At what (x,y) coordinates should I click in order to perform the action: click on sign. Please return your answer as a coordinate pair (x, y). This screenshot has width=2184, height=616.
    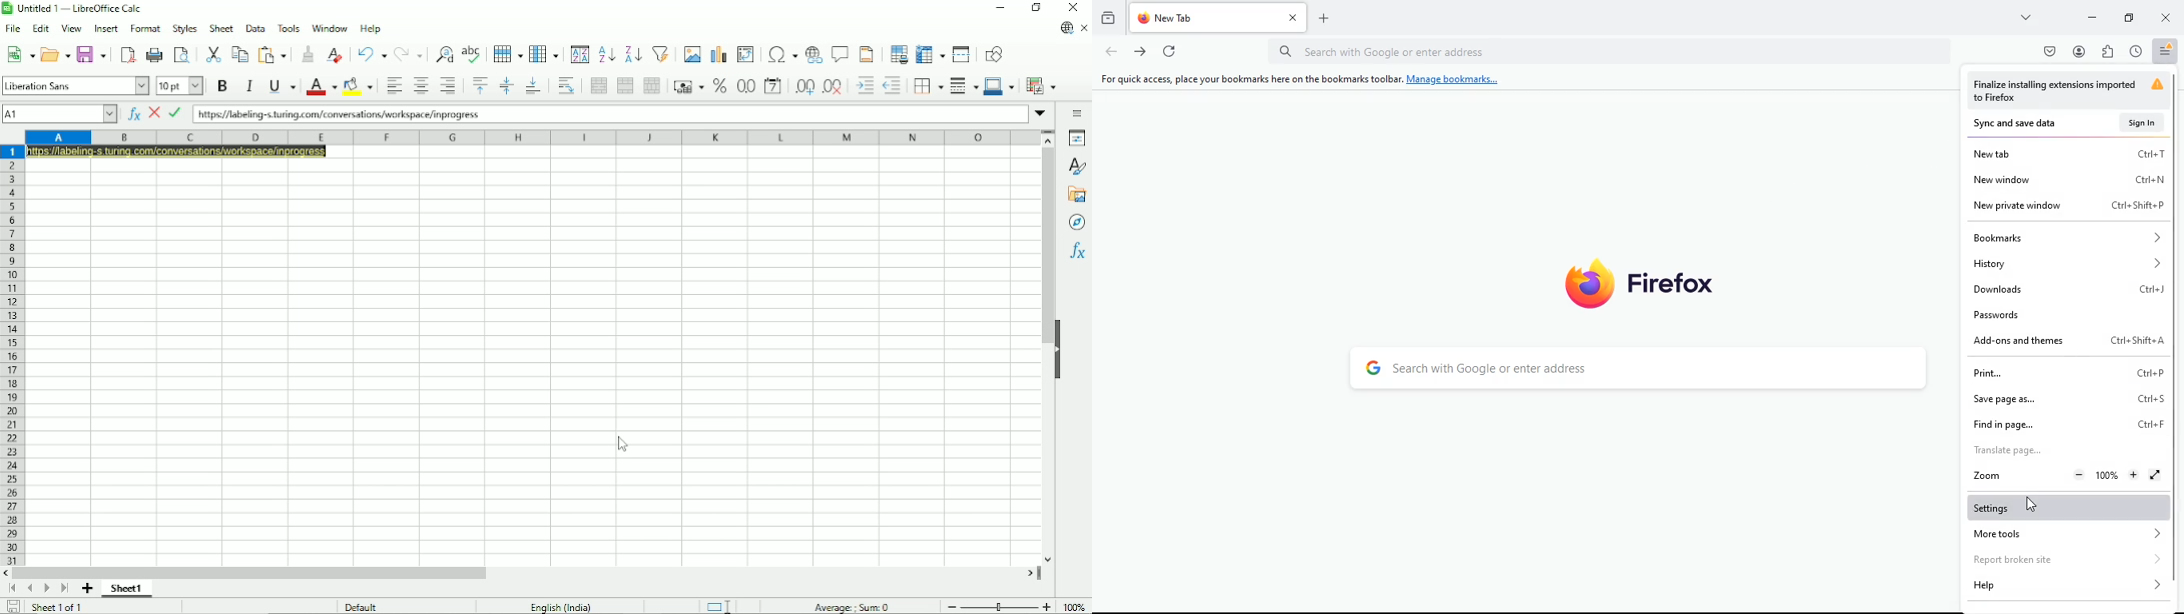
    Looking at the image, I should click on (2142, 122).